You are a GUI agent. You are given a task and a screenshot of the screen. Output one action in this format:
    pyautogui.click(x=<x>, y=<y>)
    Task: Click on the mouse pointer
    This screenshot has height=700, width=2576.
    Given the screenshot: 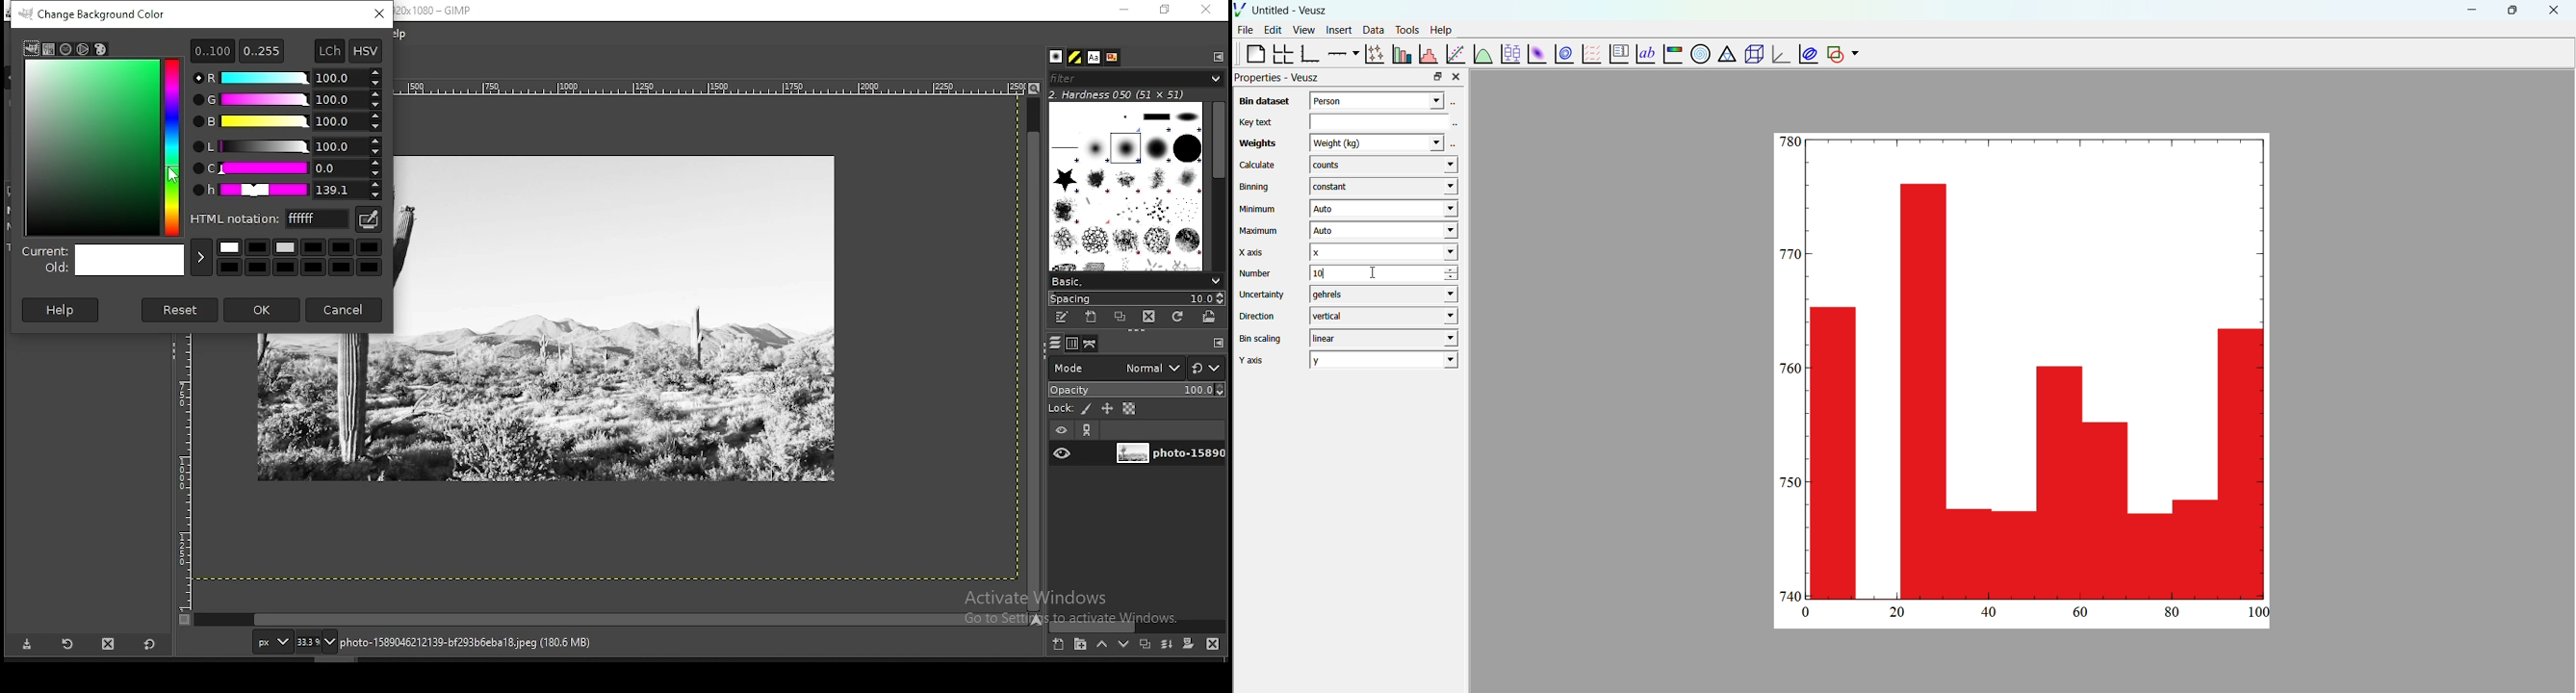 What is the action you would take?
    pyautogui.click(x=172, y=173)
    